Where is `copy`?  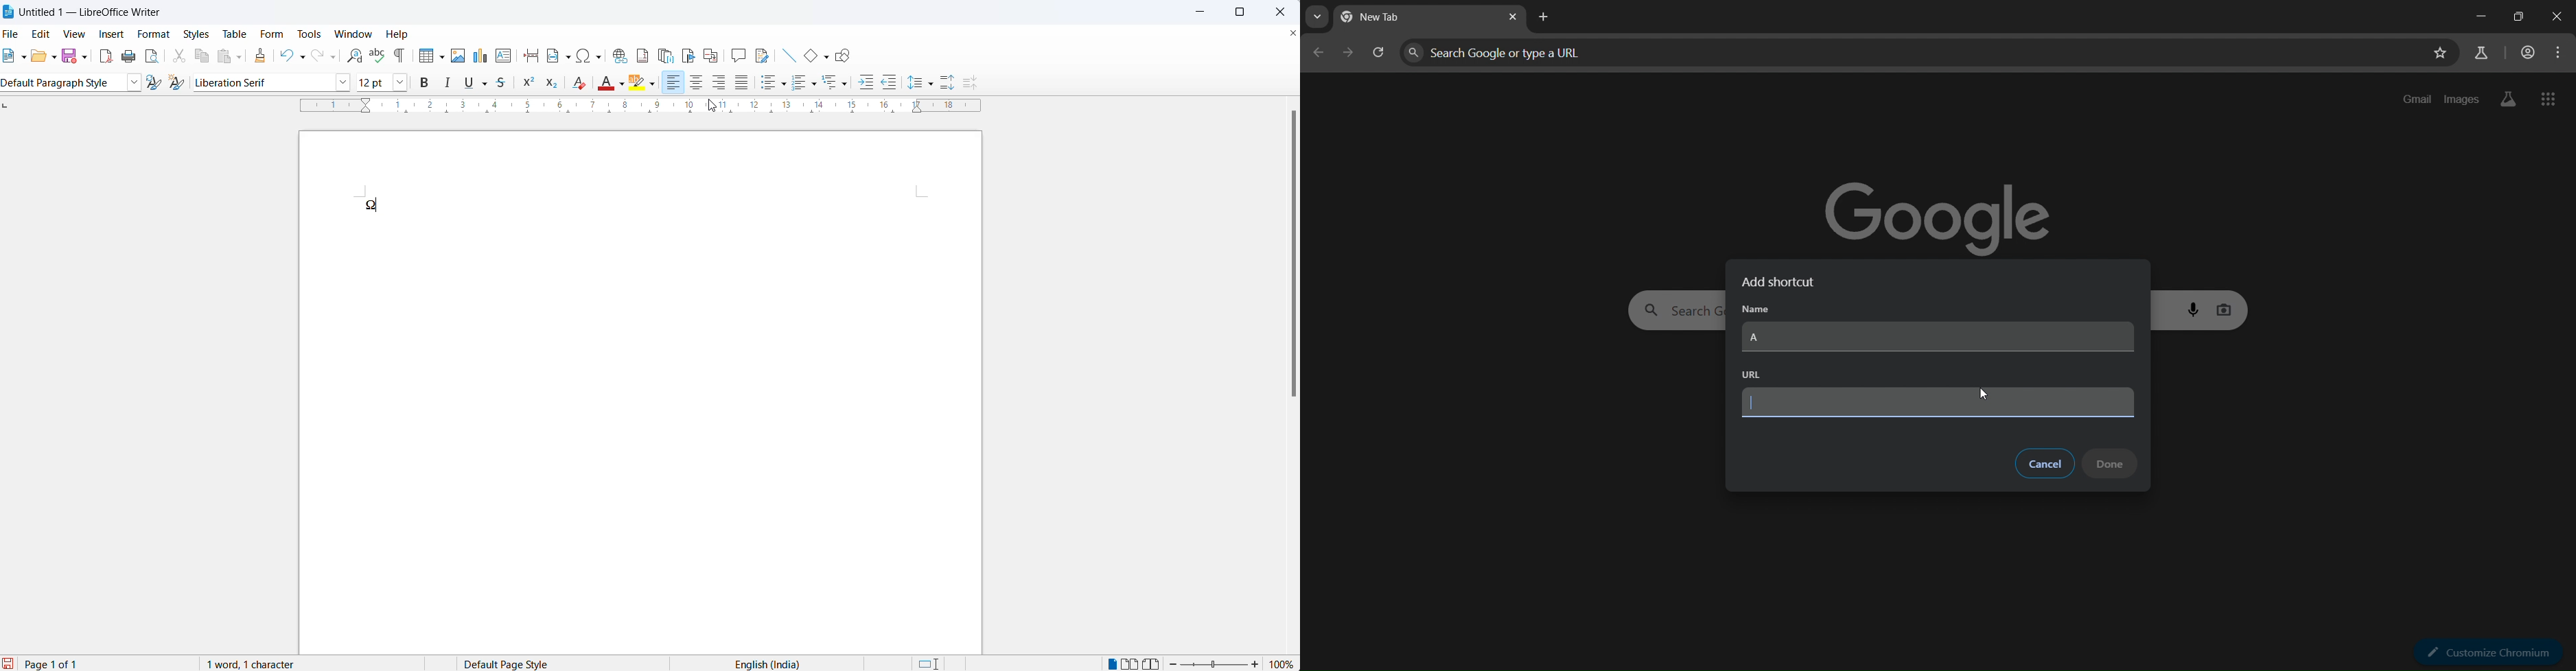
copy is located at coordinates (200, 58).